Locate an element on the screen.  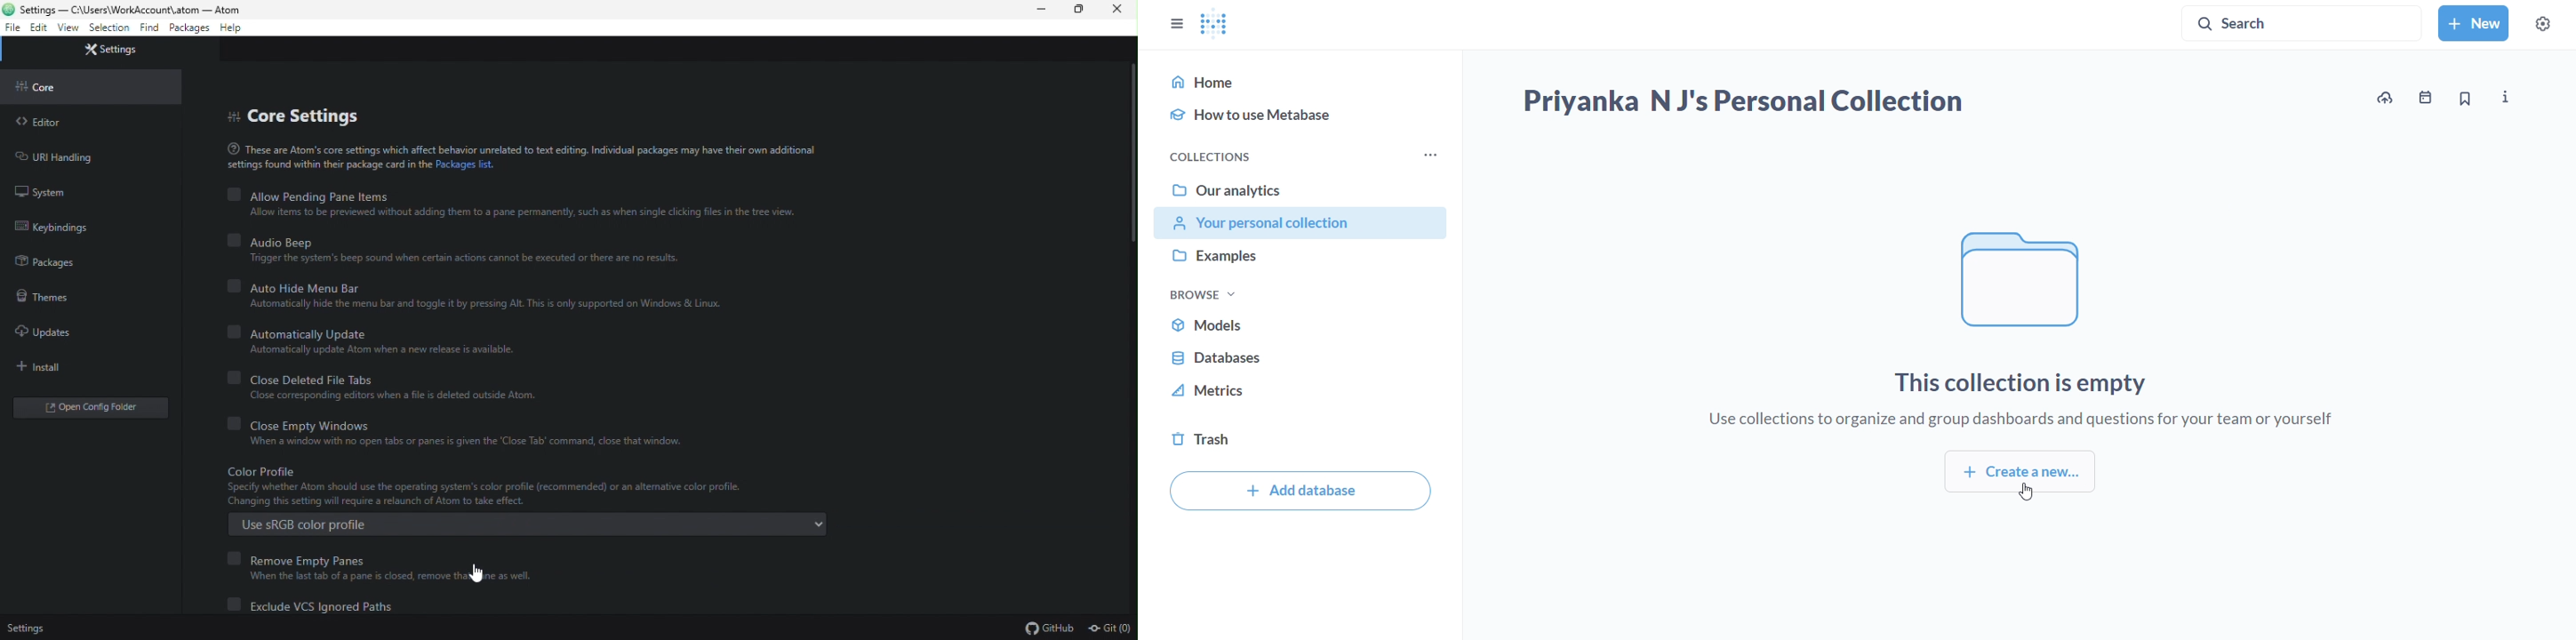
audio beep is located at coordinates (453, 249).